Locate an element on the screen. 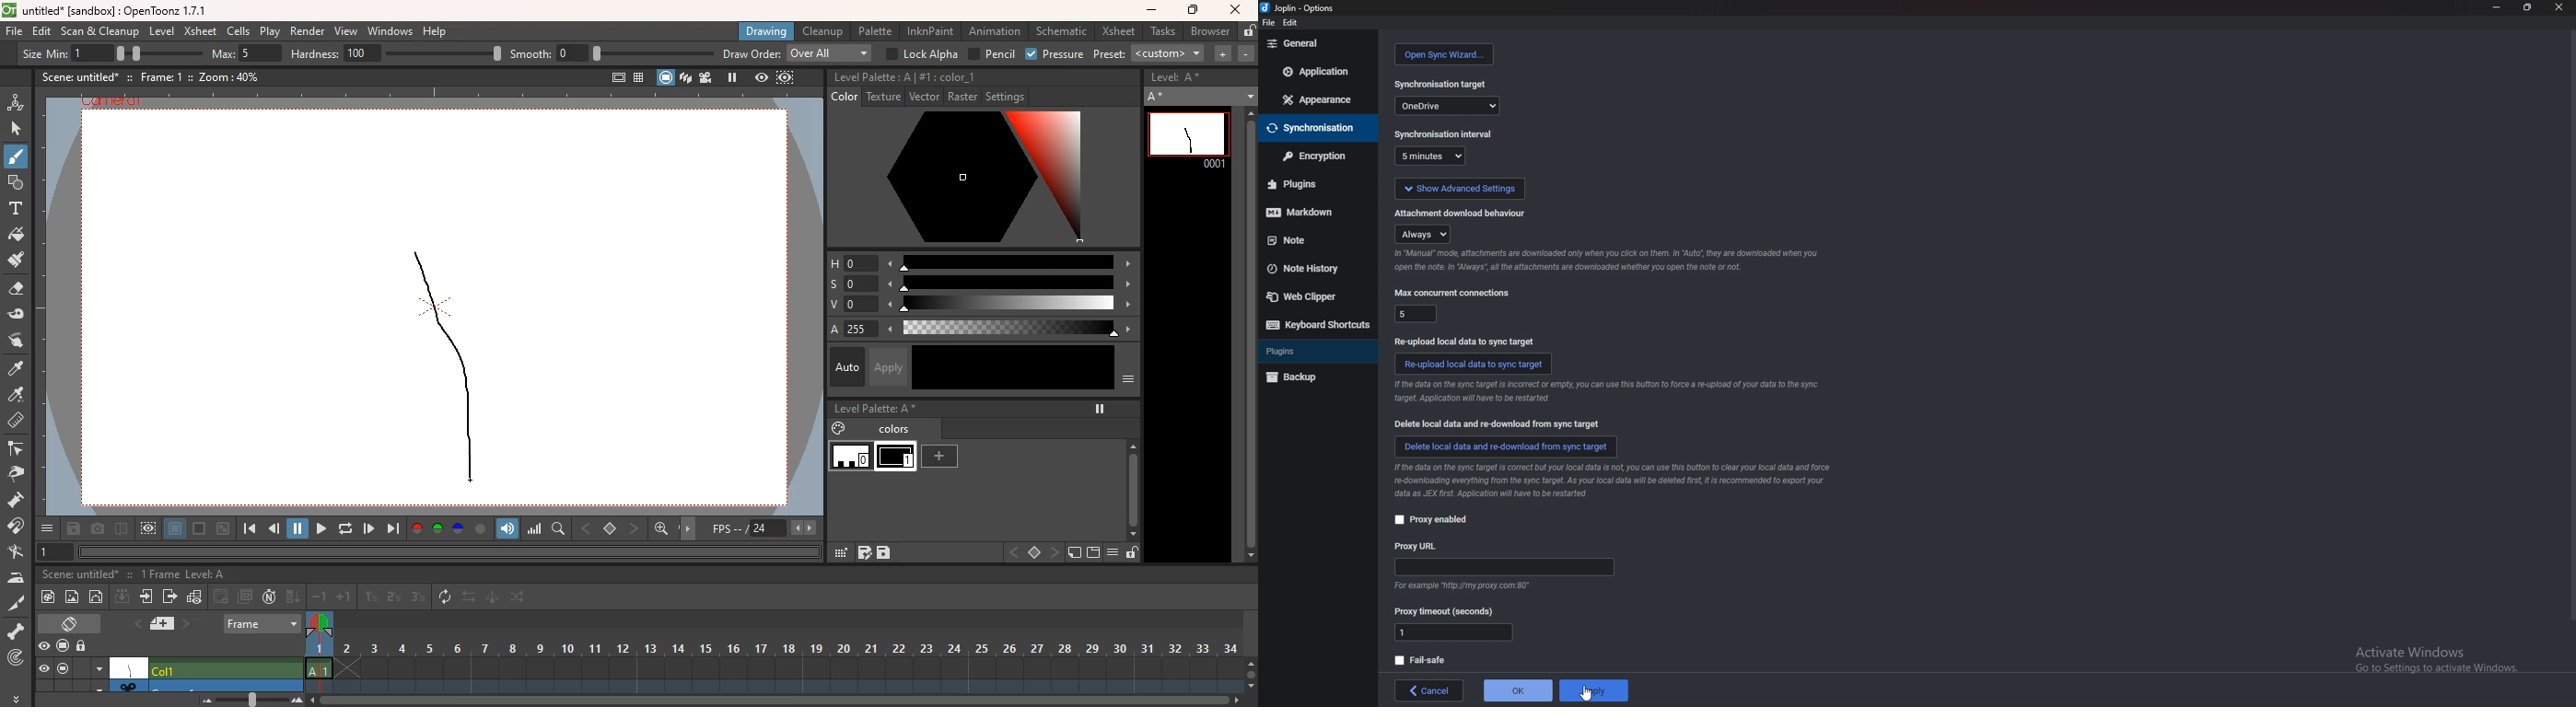 This screenshot has width=2576, height=728. web clipper is located at coordinates (1313, 297).